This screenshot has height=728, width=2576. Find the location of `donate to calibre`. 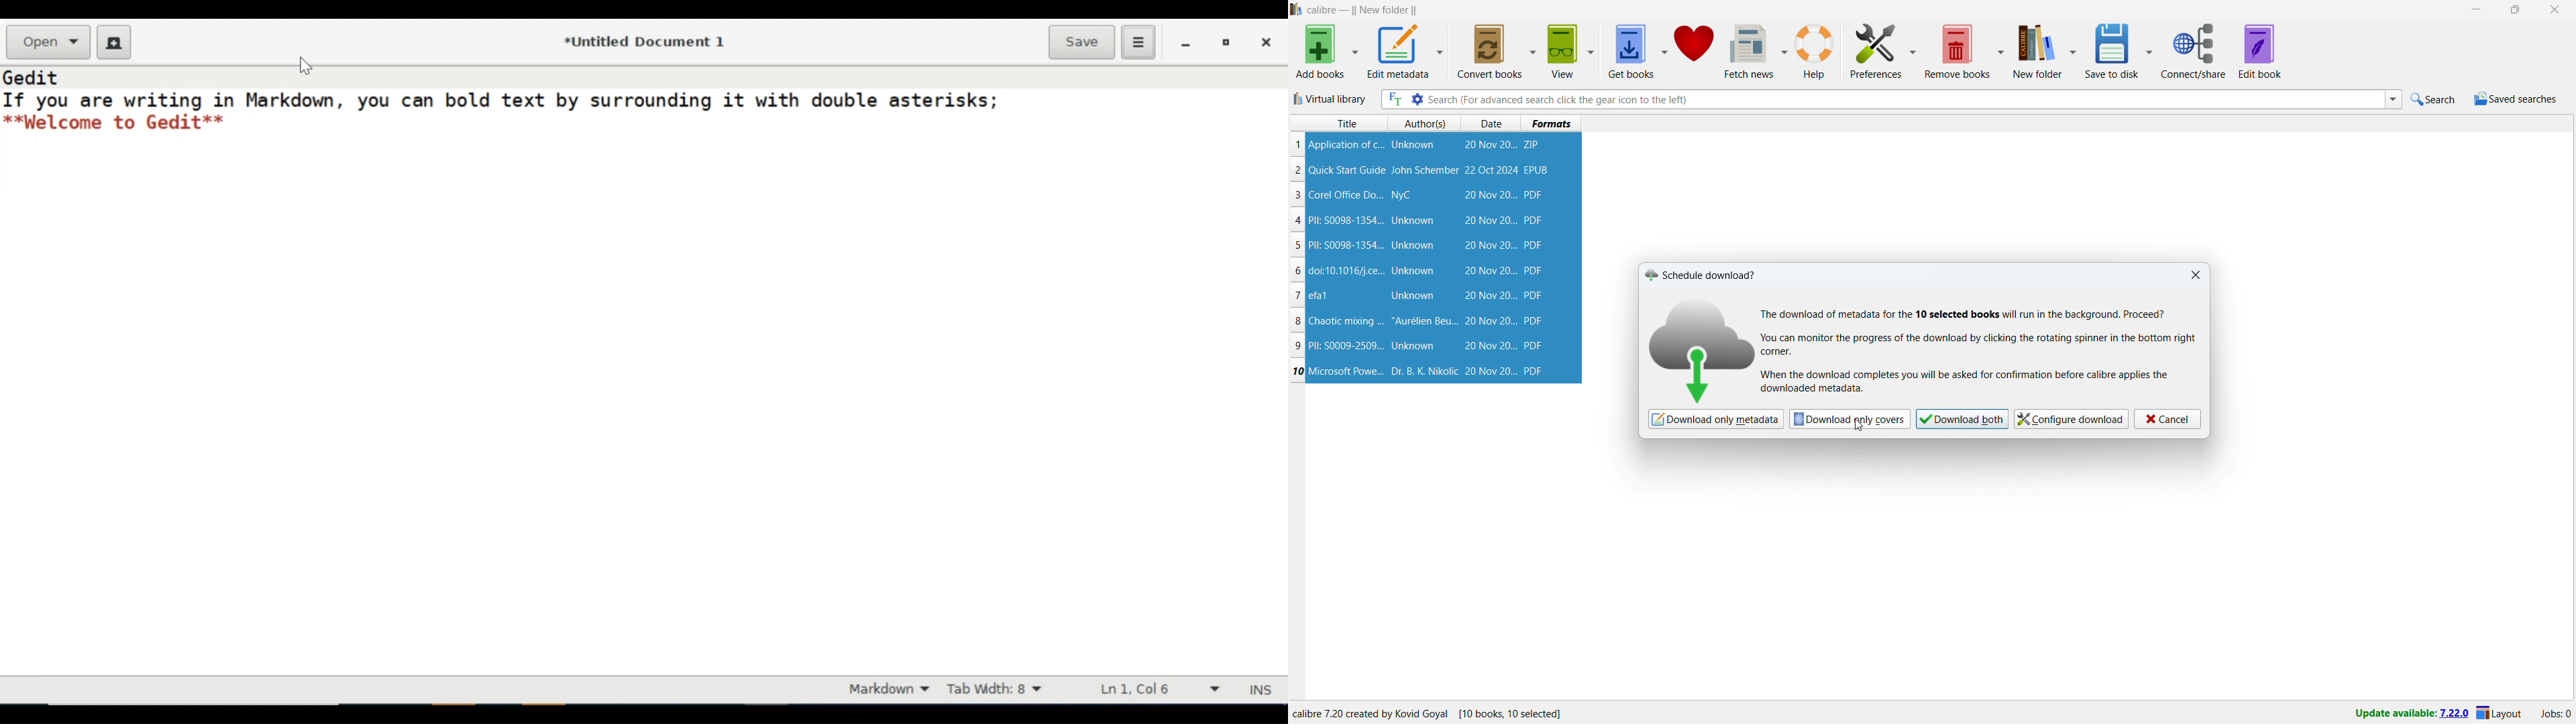

donate to calibre is located at coordinates (1694, 51).